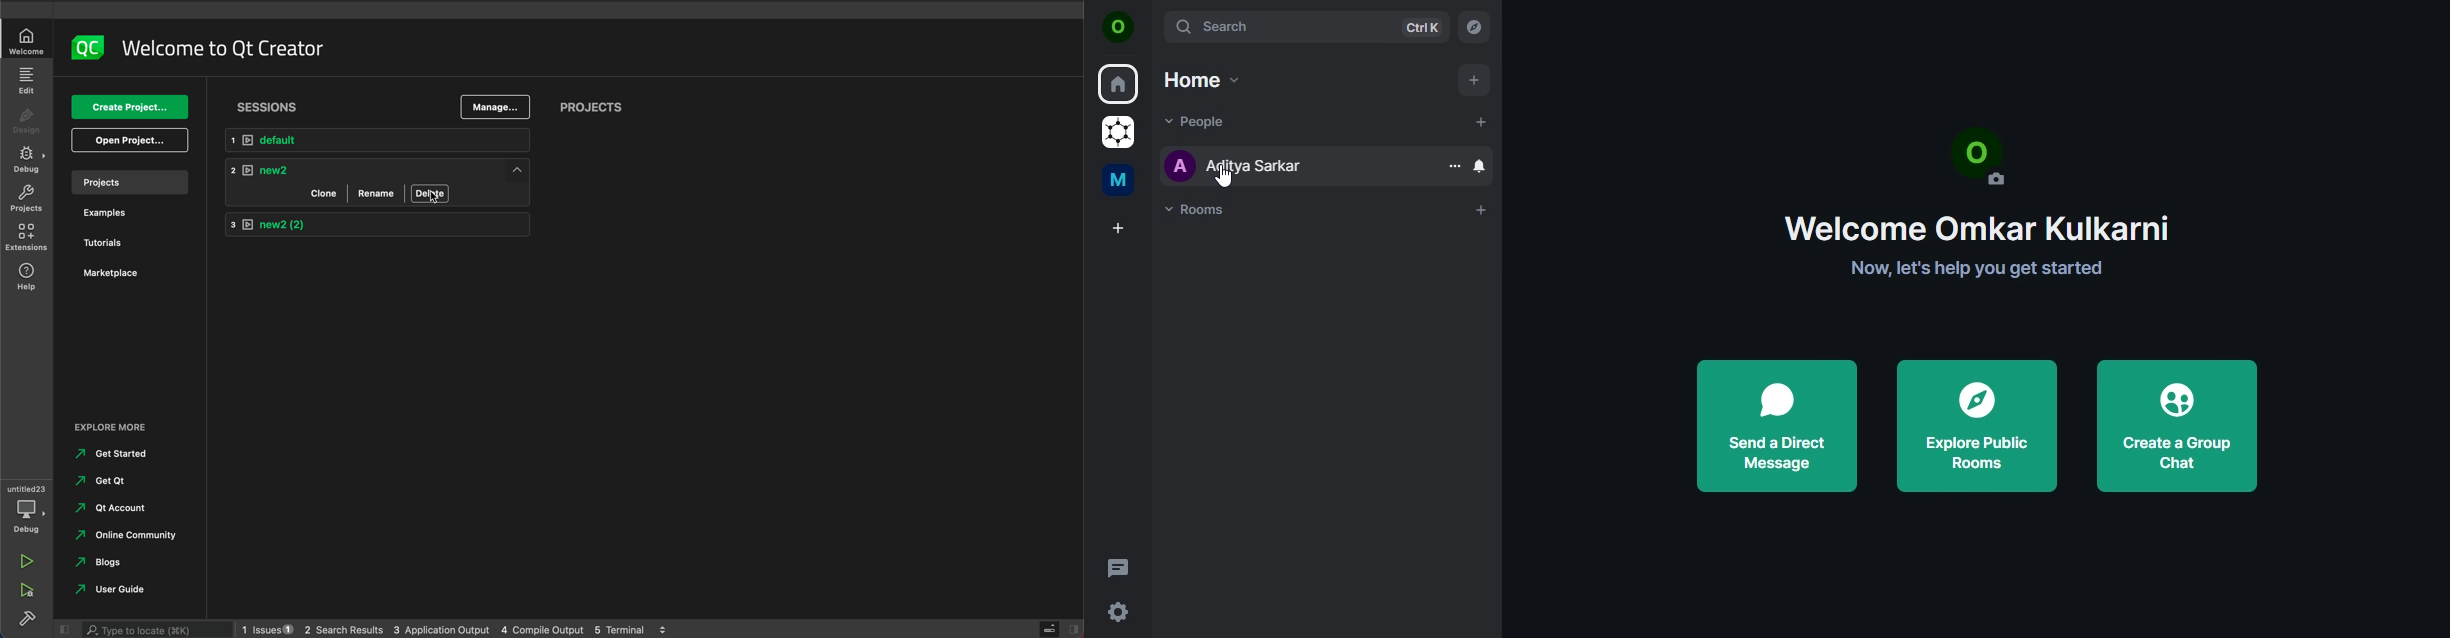 The width and height of the screenshot is (2464, 644). What do you see at coordinates (1975, 271) in the screenshot?
I see `Now, let's help you get started` at bounding box center [1975, 271].